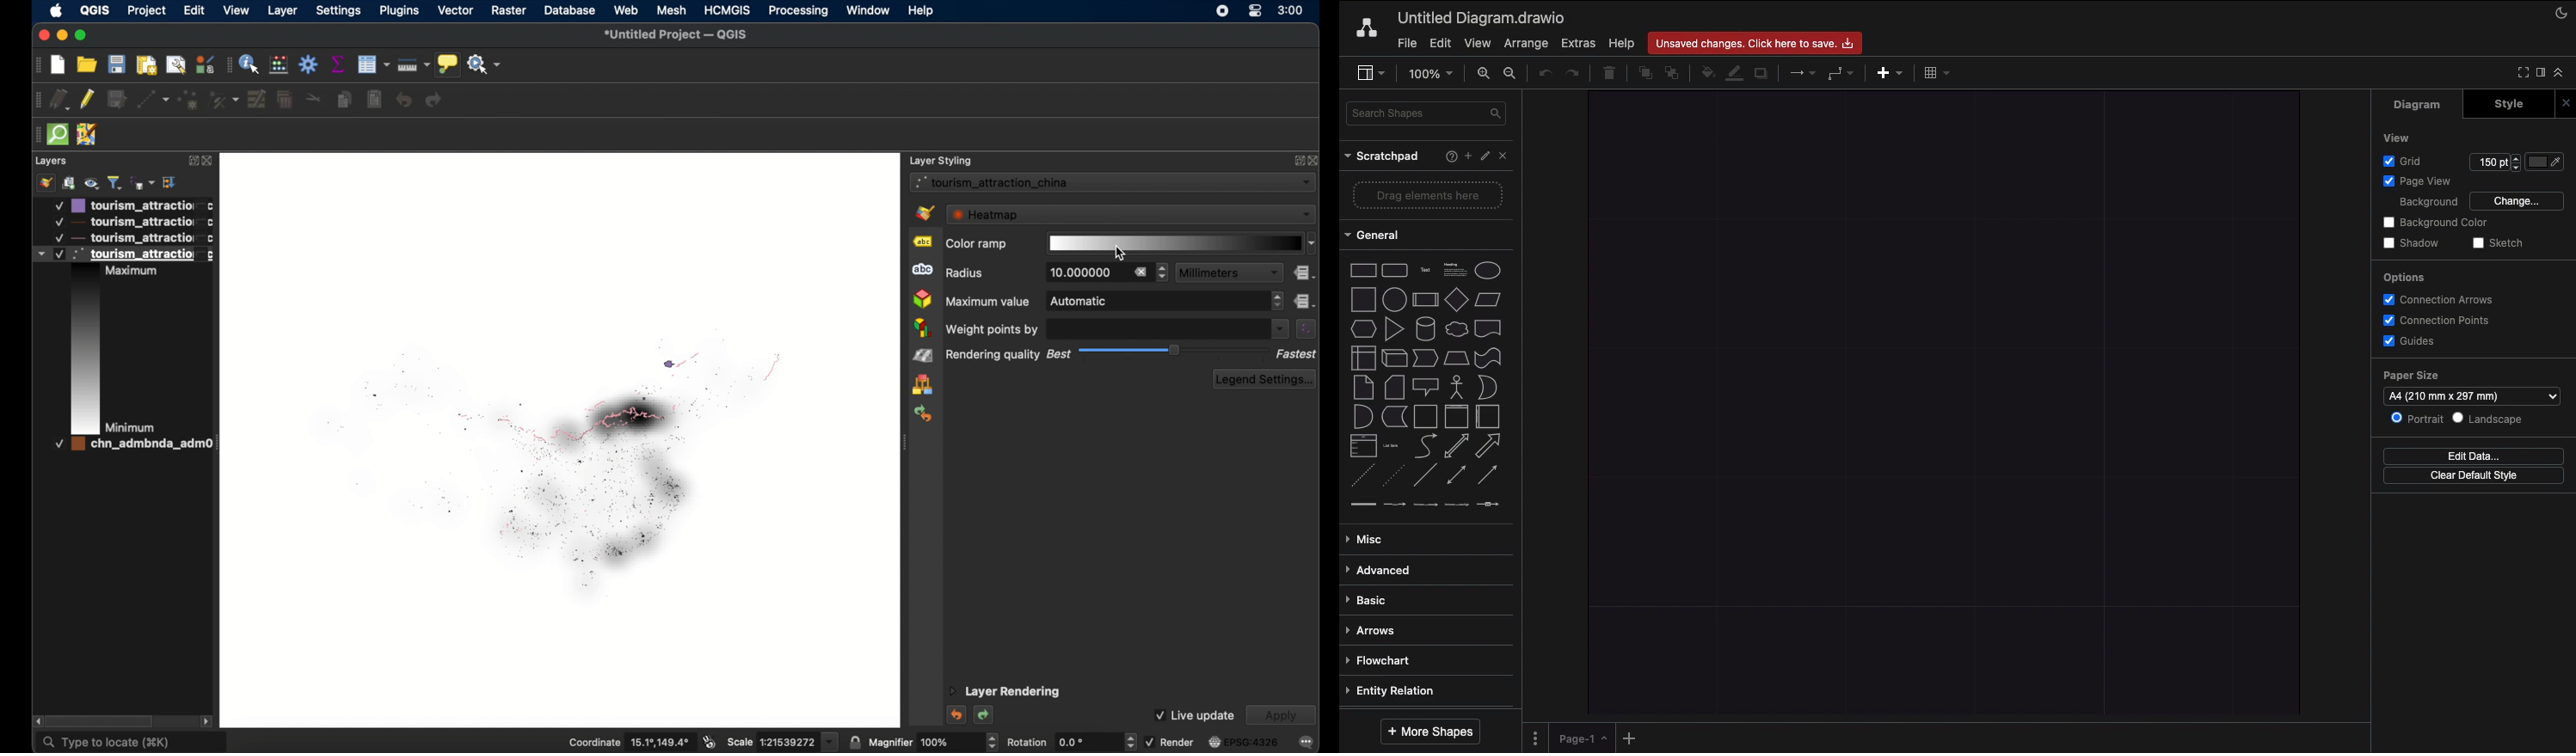 The image size is (2576, 756). What do you see at coordinates (1734, 72) in the screenshot?
I see `Line color` at bounding box center [1734, 72].